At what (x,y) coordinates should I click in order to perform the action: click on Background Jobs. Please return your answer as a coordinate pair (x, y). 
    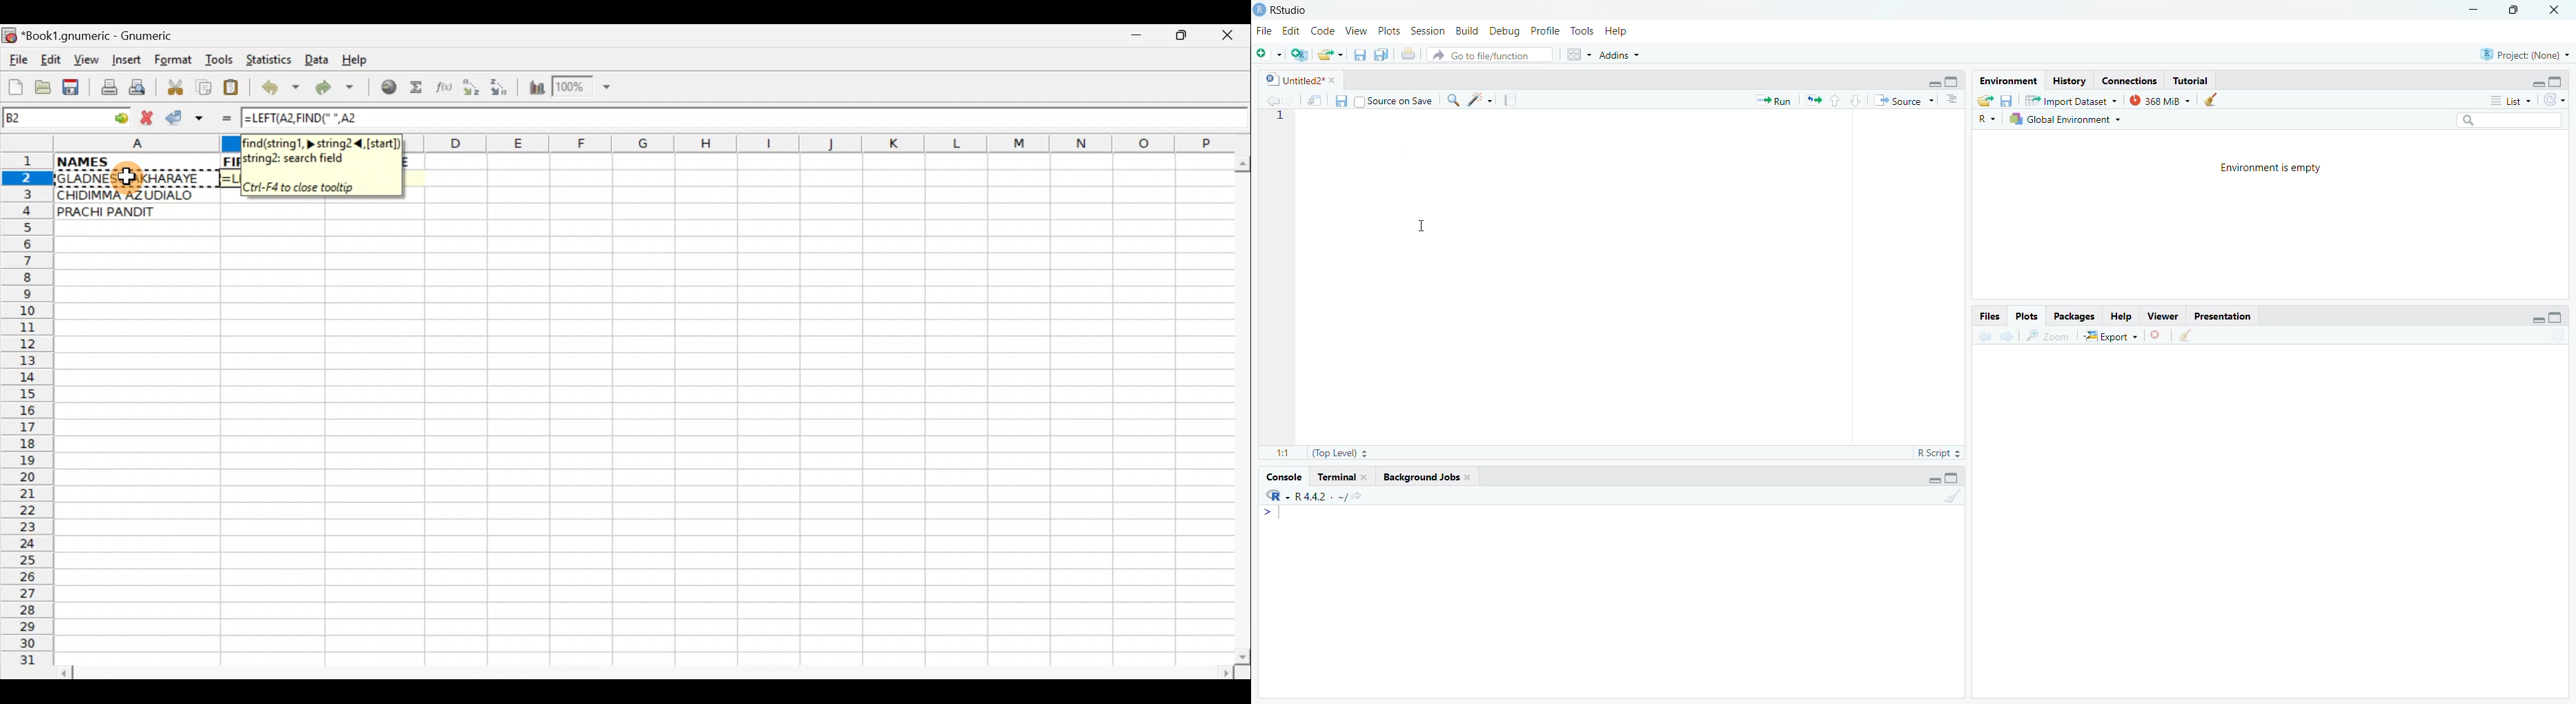
    Looking at the image, I should click on (1427, 478).